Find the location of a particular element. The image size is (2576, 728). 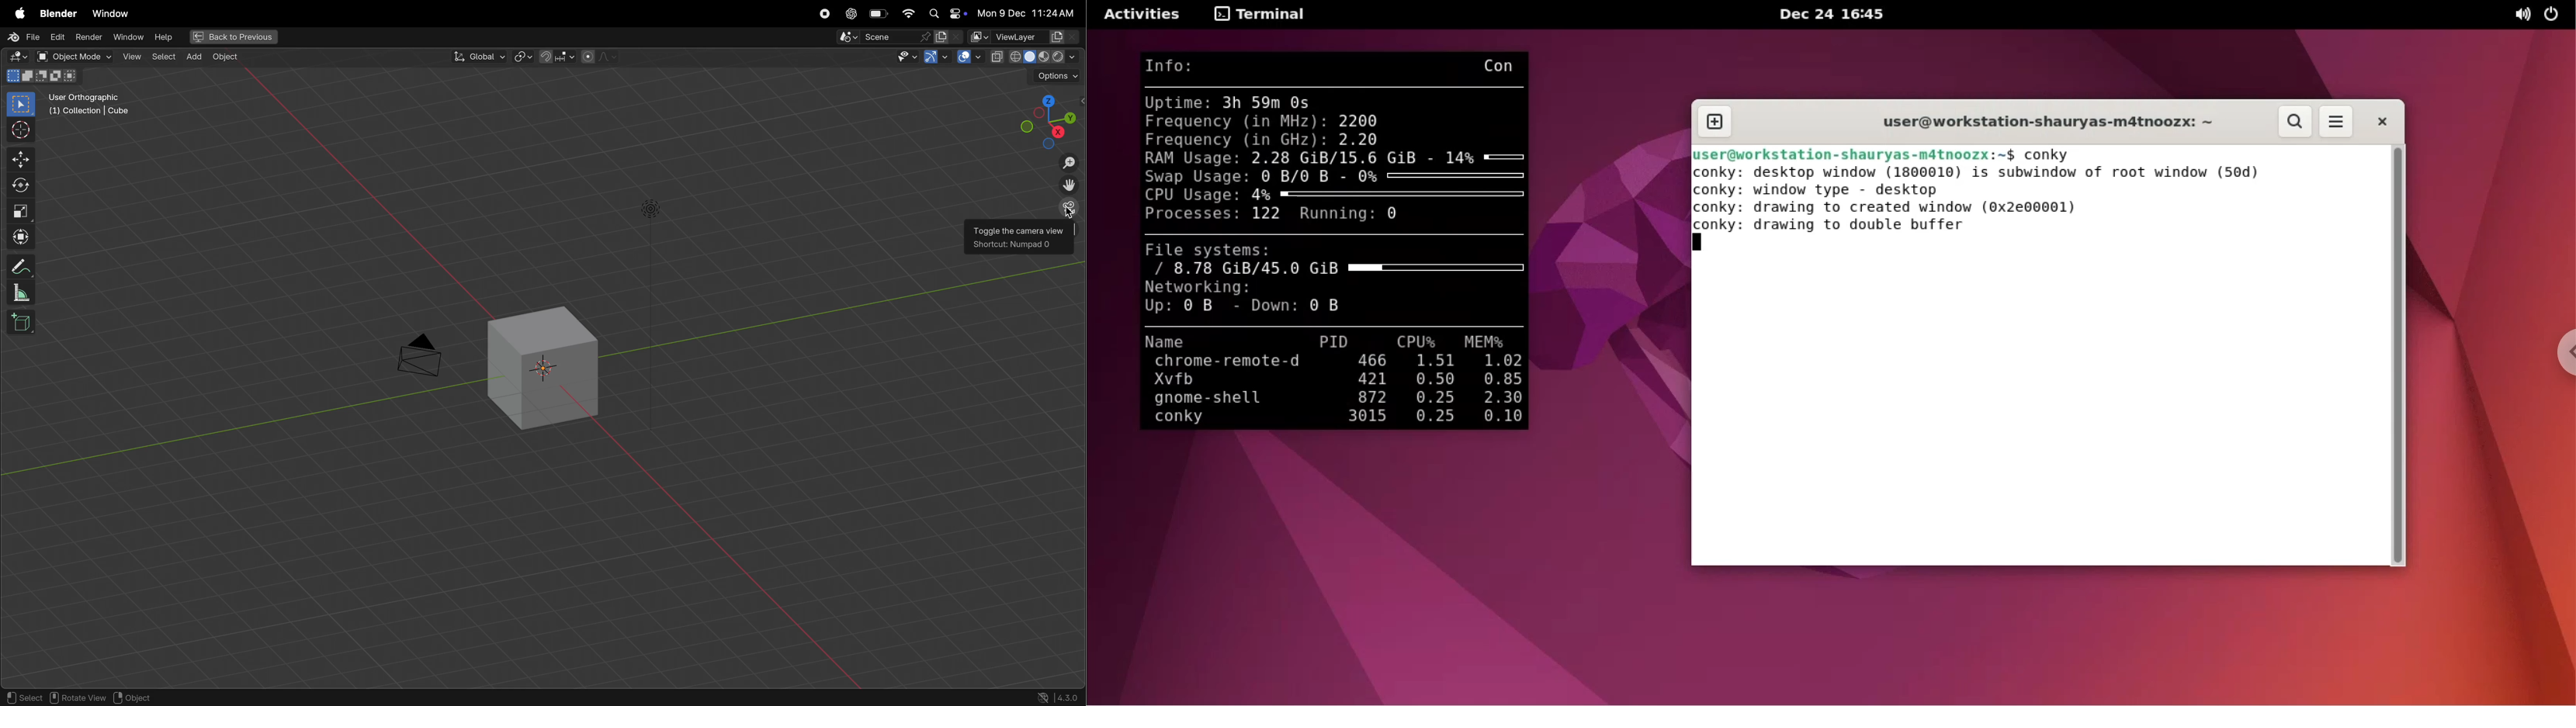

battery is located at coordinates (880, 13).